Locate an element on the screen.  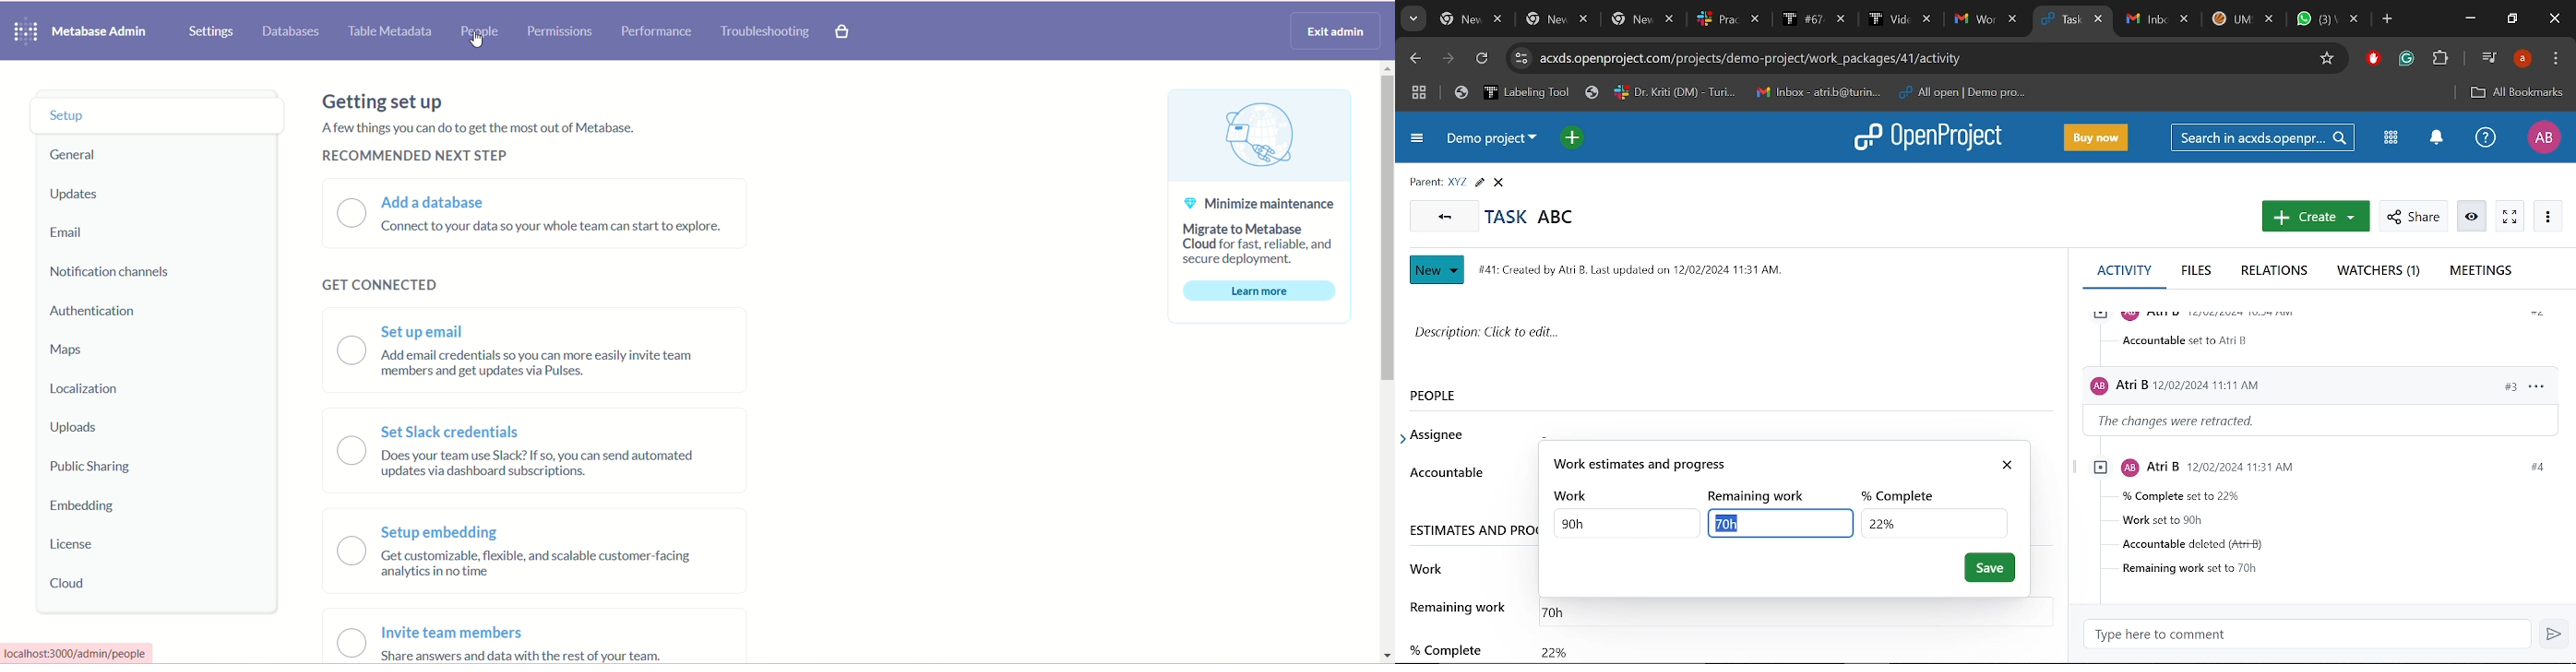
work is located at coordinates (1574, 495).